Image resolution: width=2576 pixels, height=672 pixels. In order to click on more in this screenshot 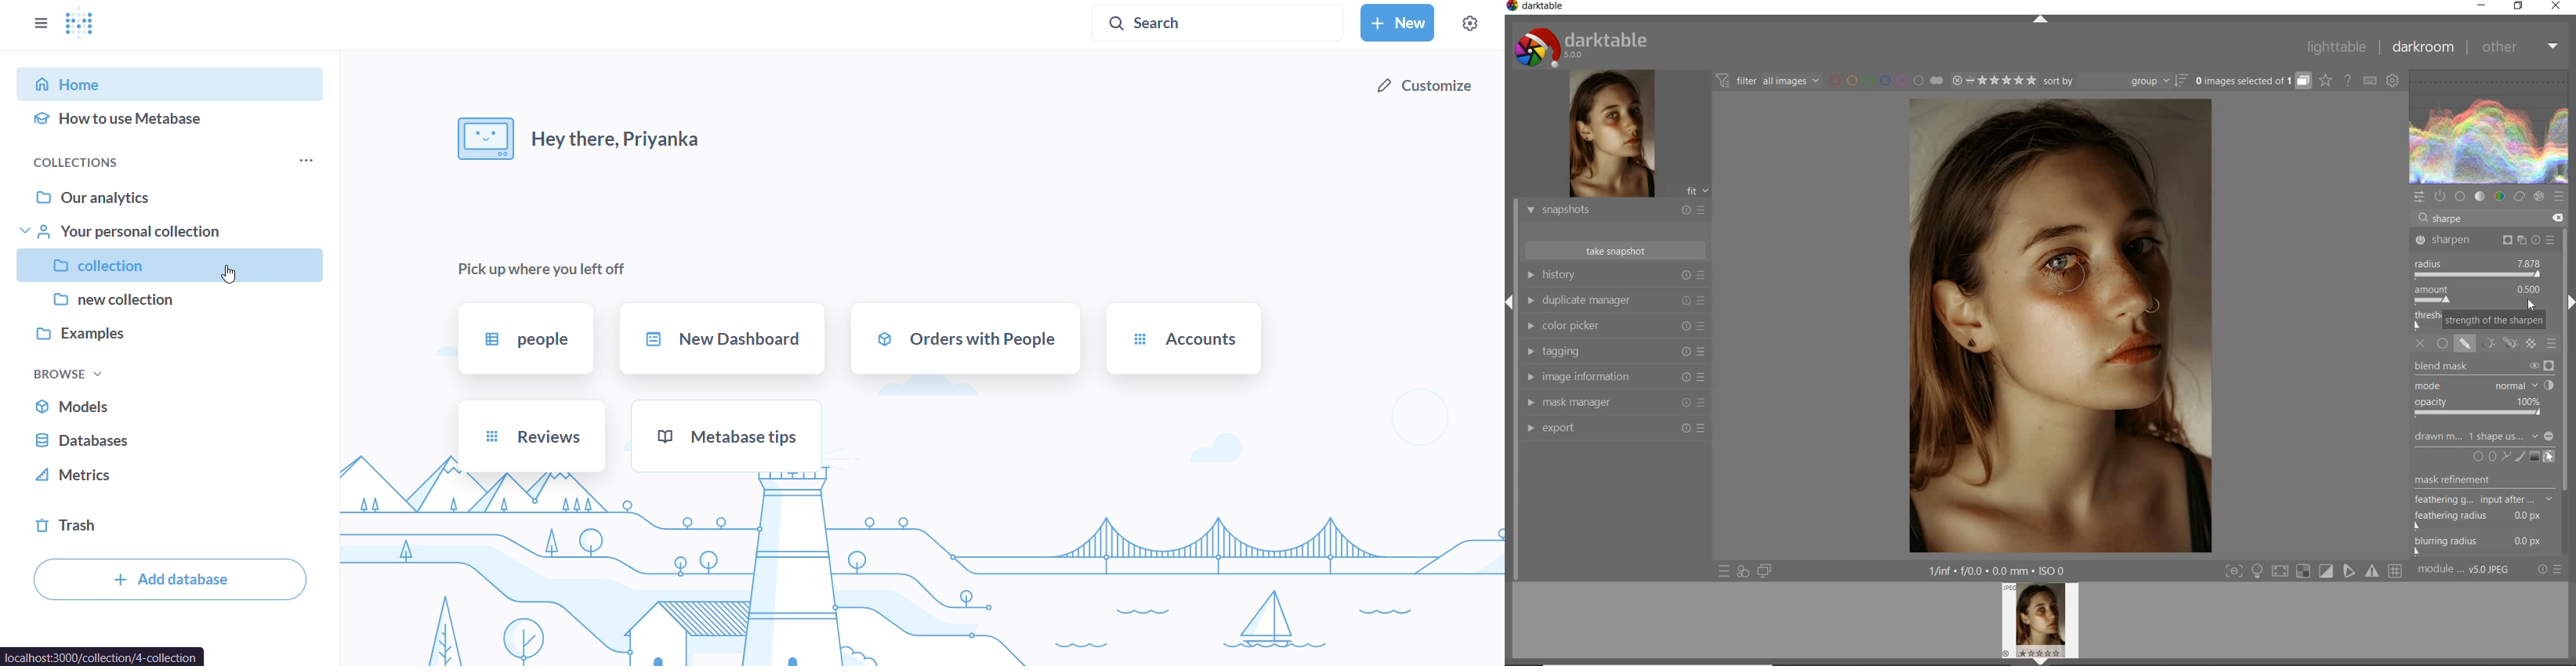, I will do `click(303, 163)`.